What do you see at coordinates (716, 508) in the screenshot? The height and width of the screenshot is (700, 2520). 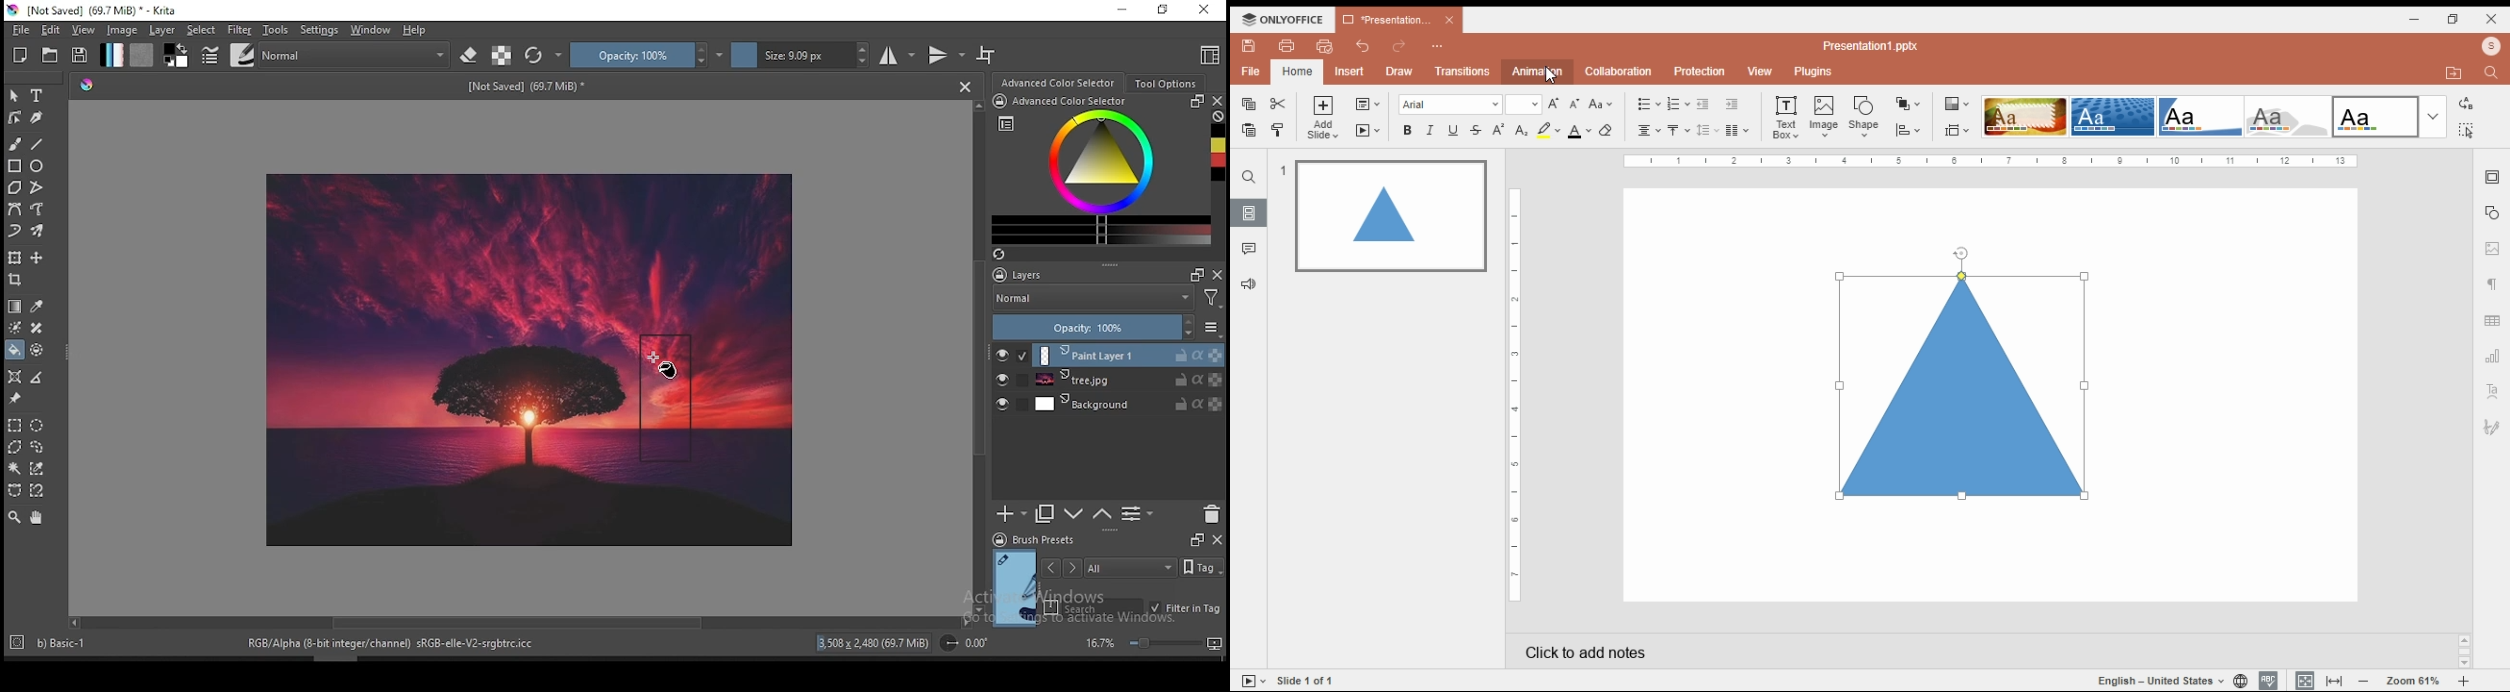 I see `image` at bounding box center [716, 508].